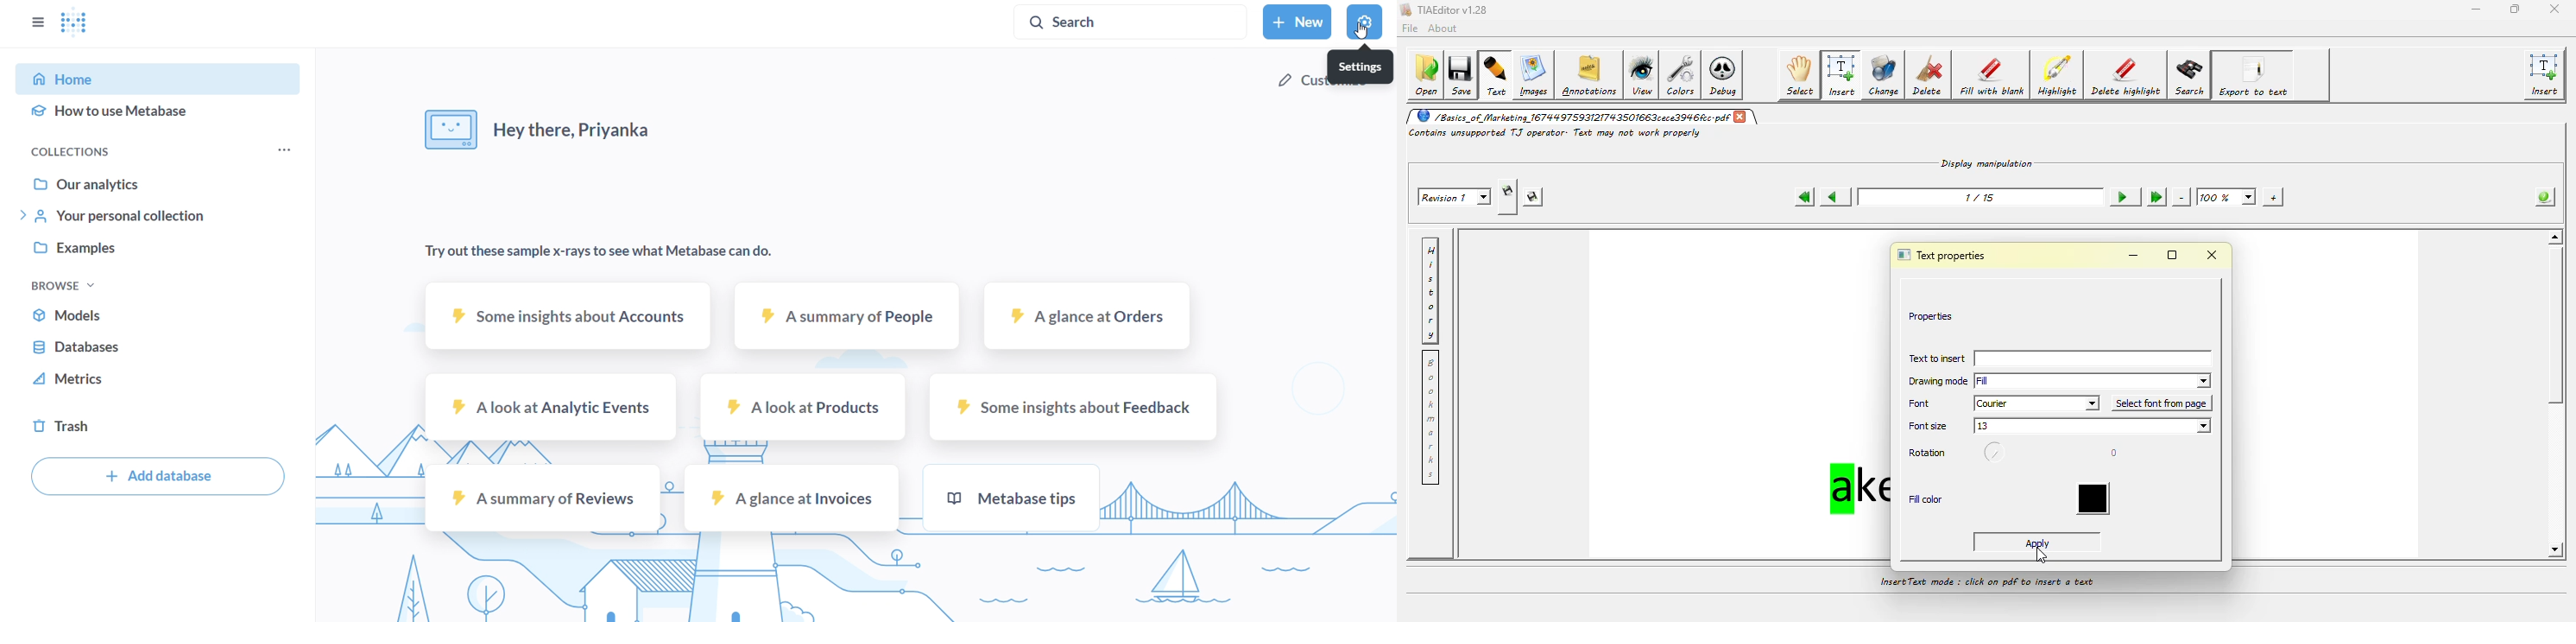 This screenshot has width=2576, height=644. Describe the element at coordinates (2095, 359) in the screenshot. I see `insert` at that location.